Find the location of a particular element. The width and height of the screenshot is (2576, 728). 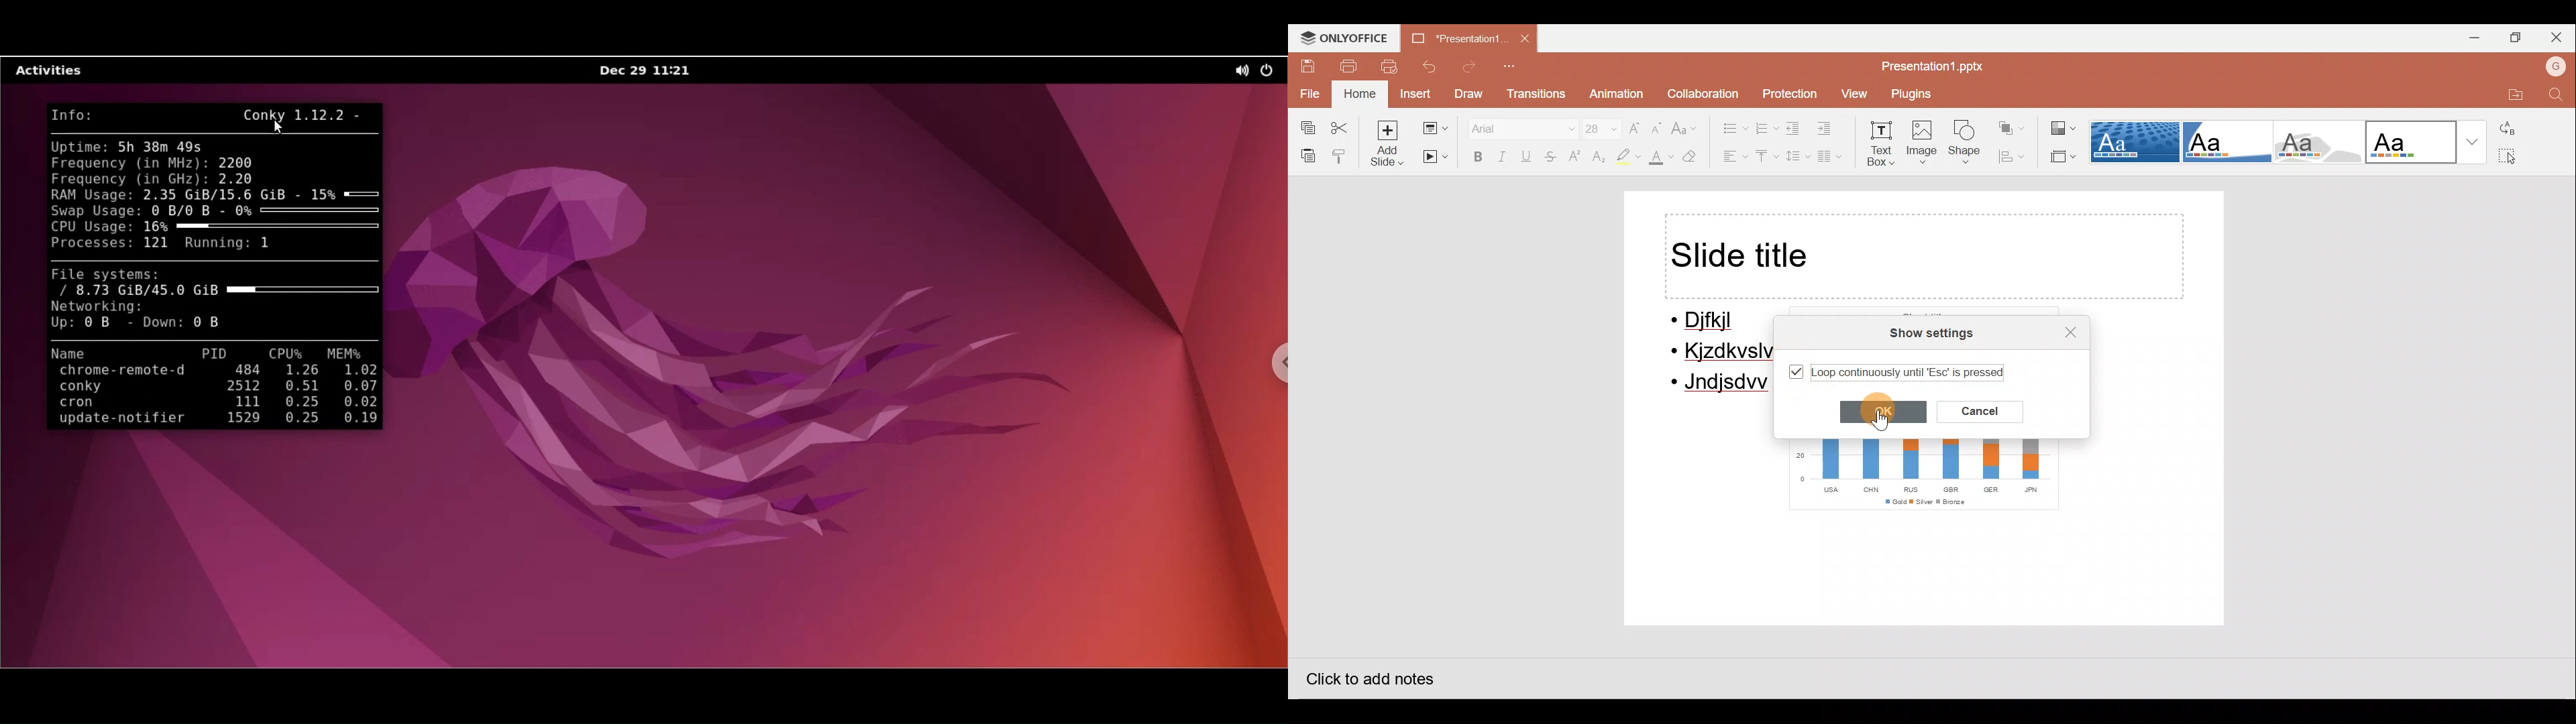

Start slideshow is located at coordinates (1434, 159).